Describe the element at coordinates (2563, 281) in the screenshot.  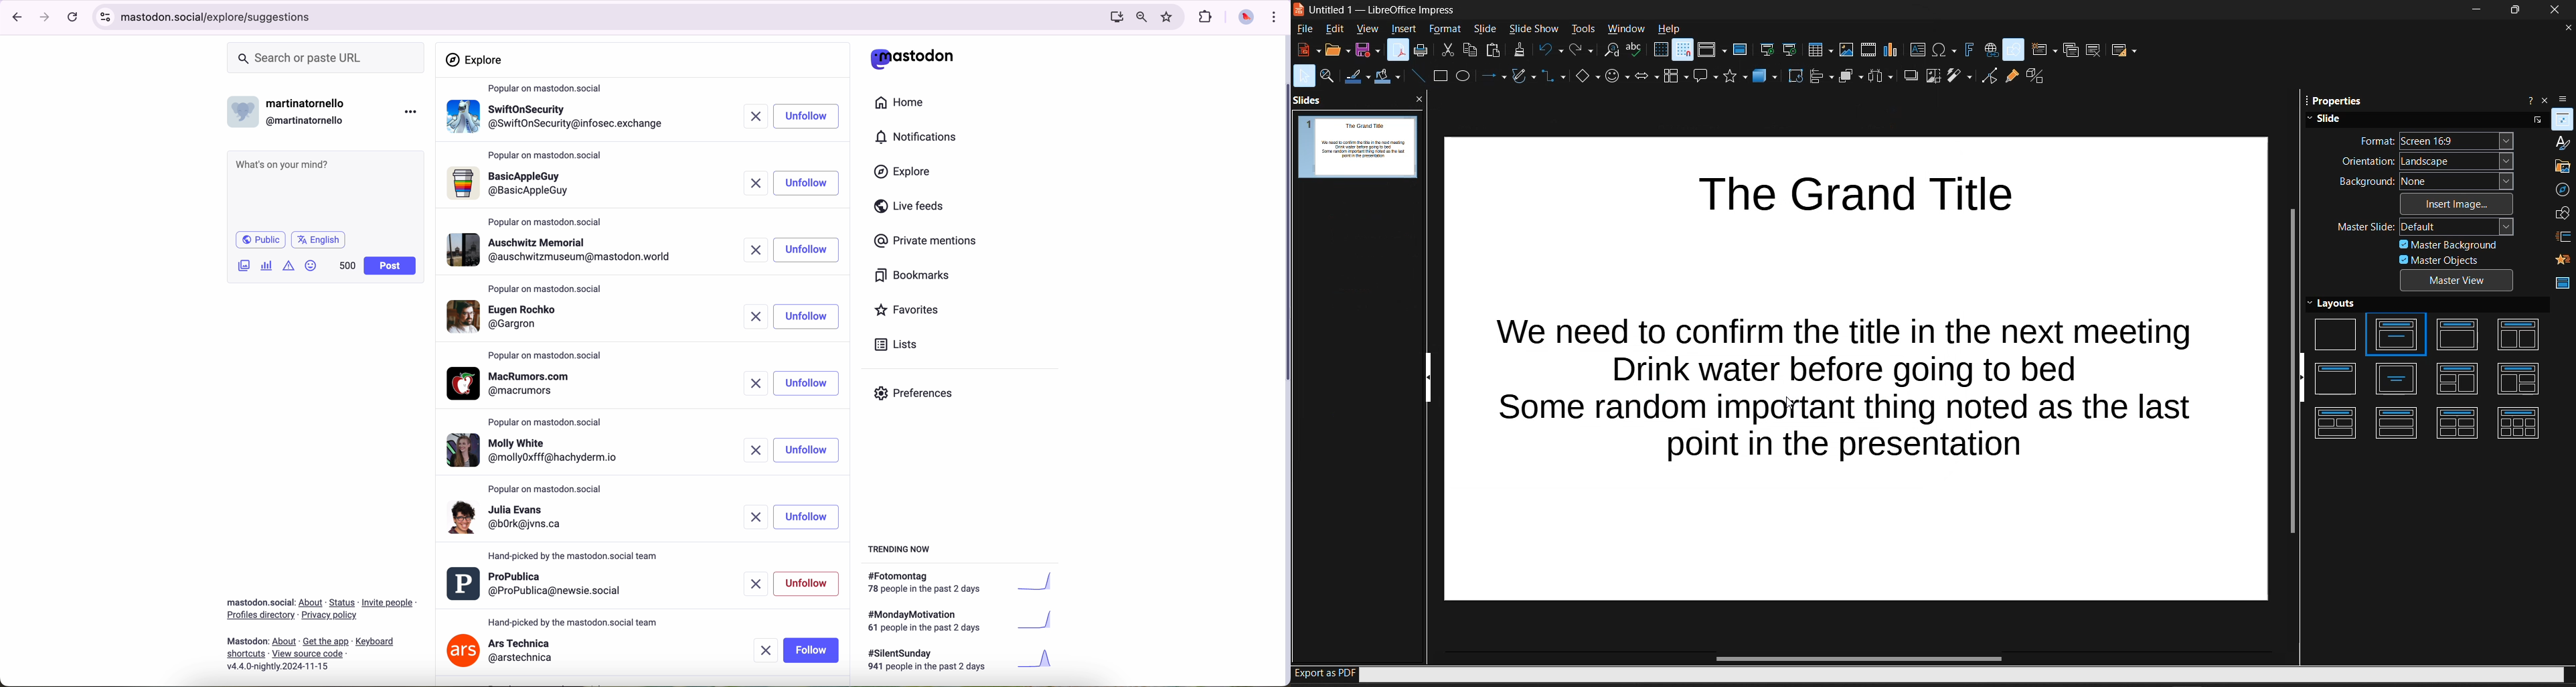
I see `master slides` at that location.